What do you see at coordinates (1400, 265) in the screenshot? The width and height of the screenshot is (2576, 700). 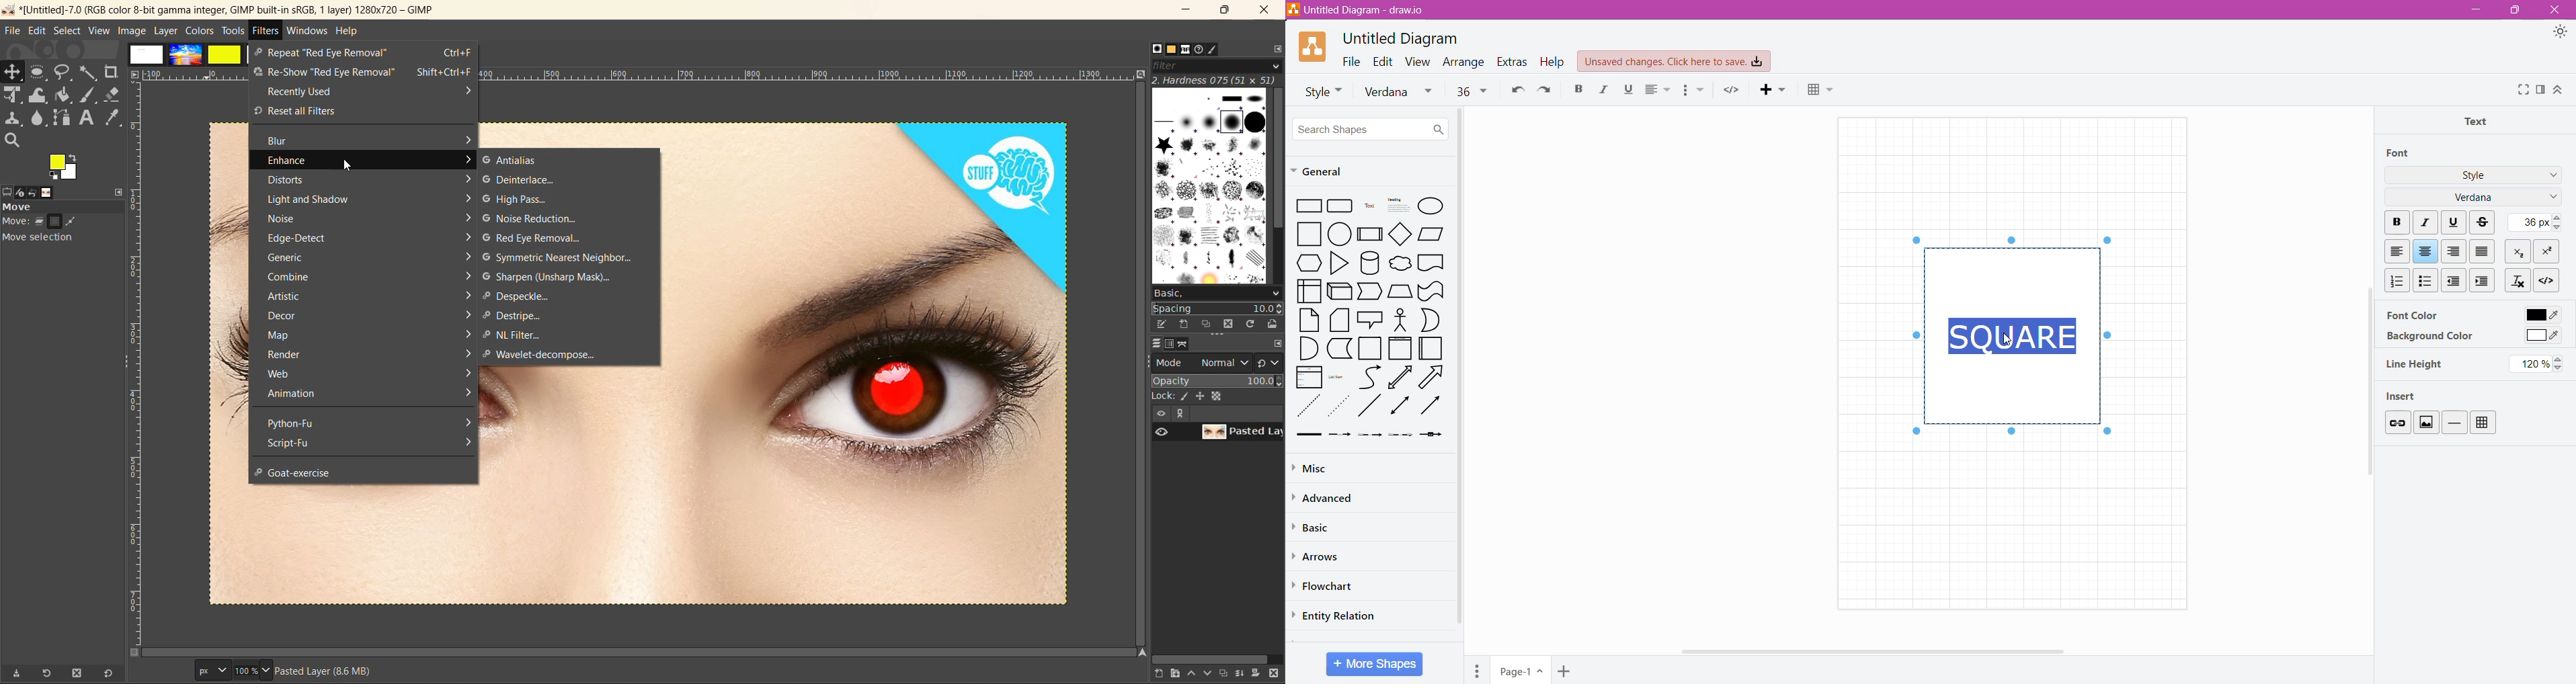 I see `cloud` at bounding box center [1400, 265].